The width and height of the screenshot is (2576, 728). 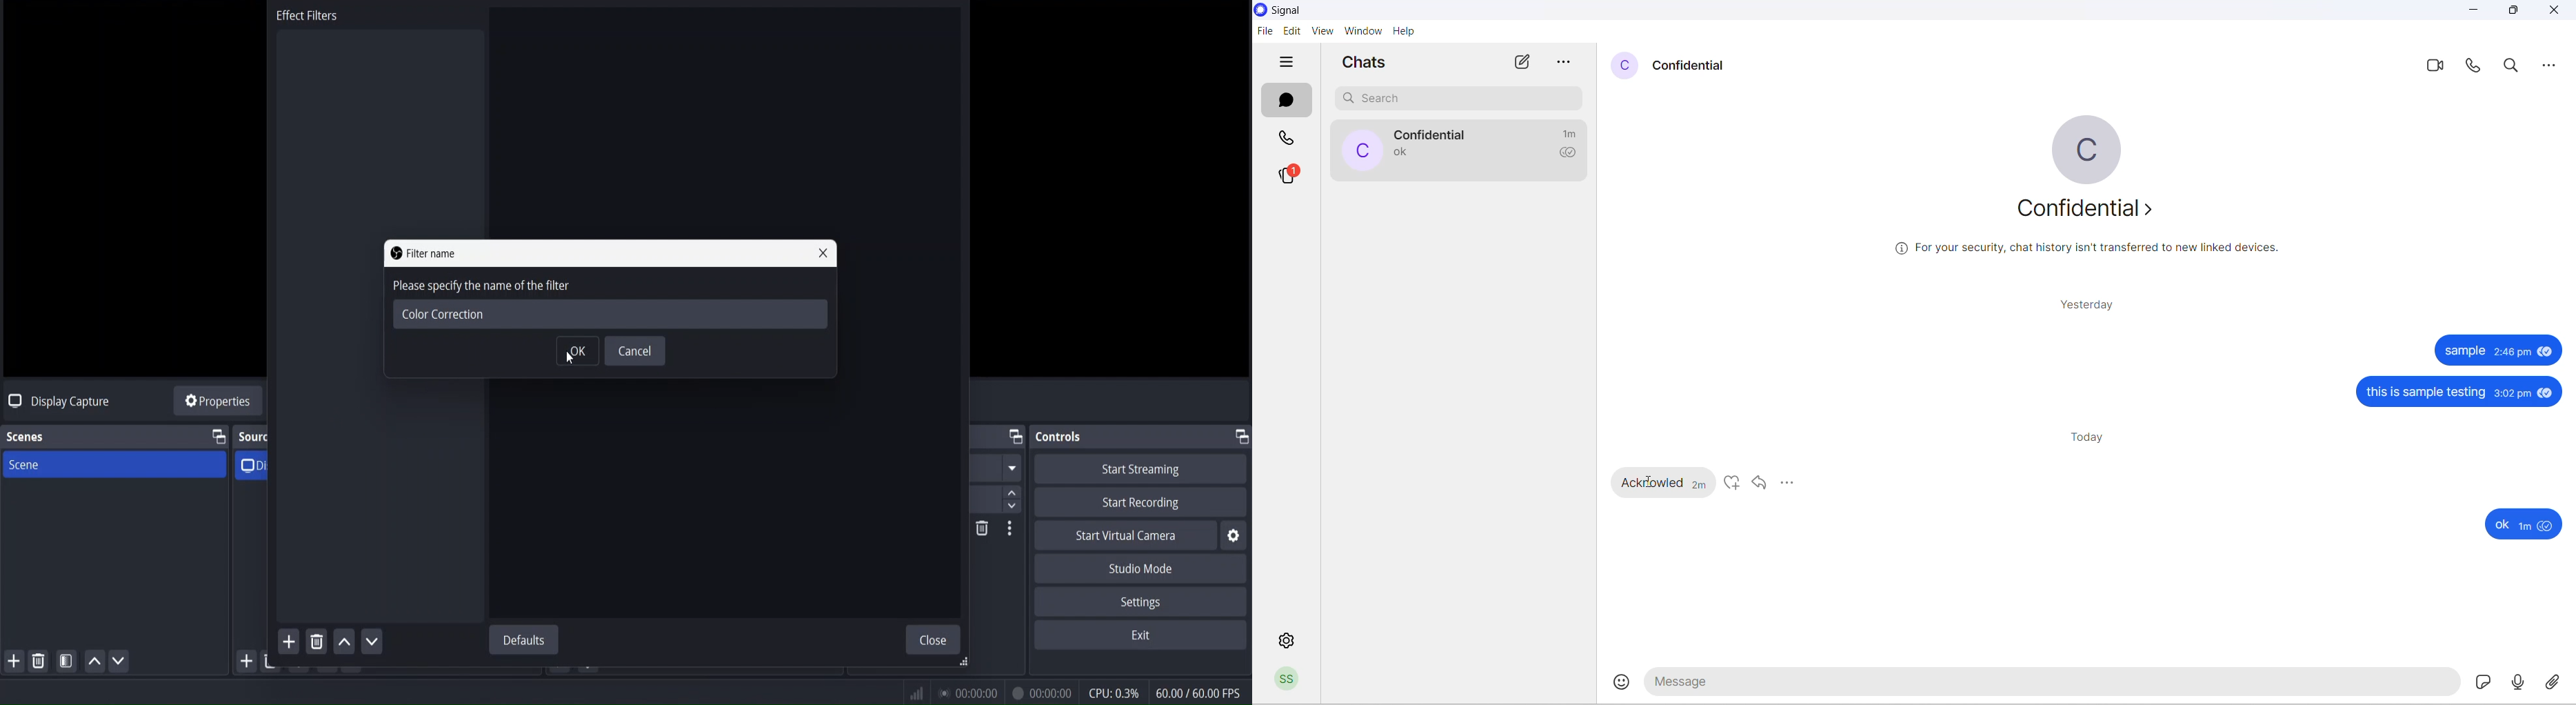 I want to click on received messages , so click(x=1658, y=481).